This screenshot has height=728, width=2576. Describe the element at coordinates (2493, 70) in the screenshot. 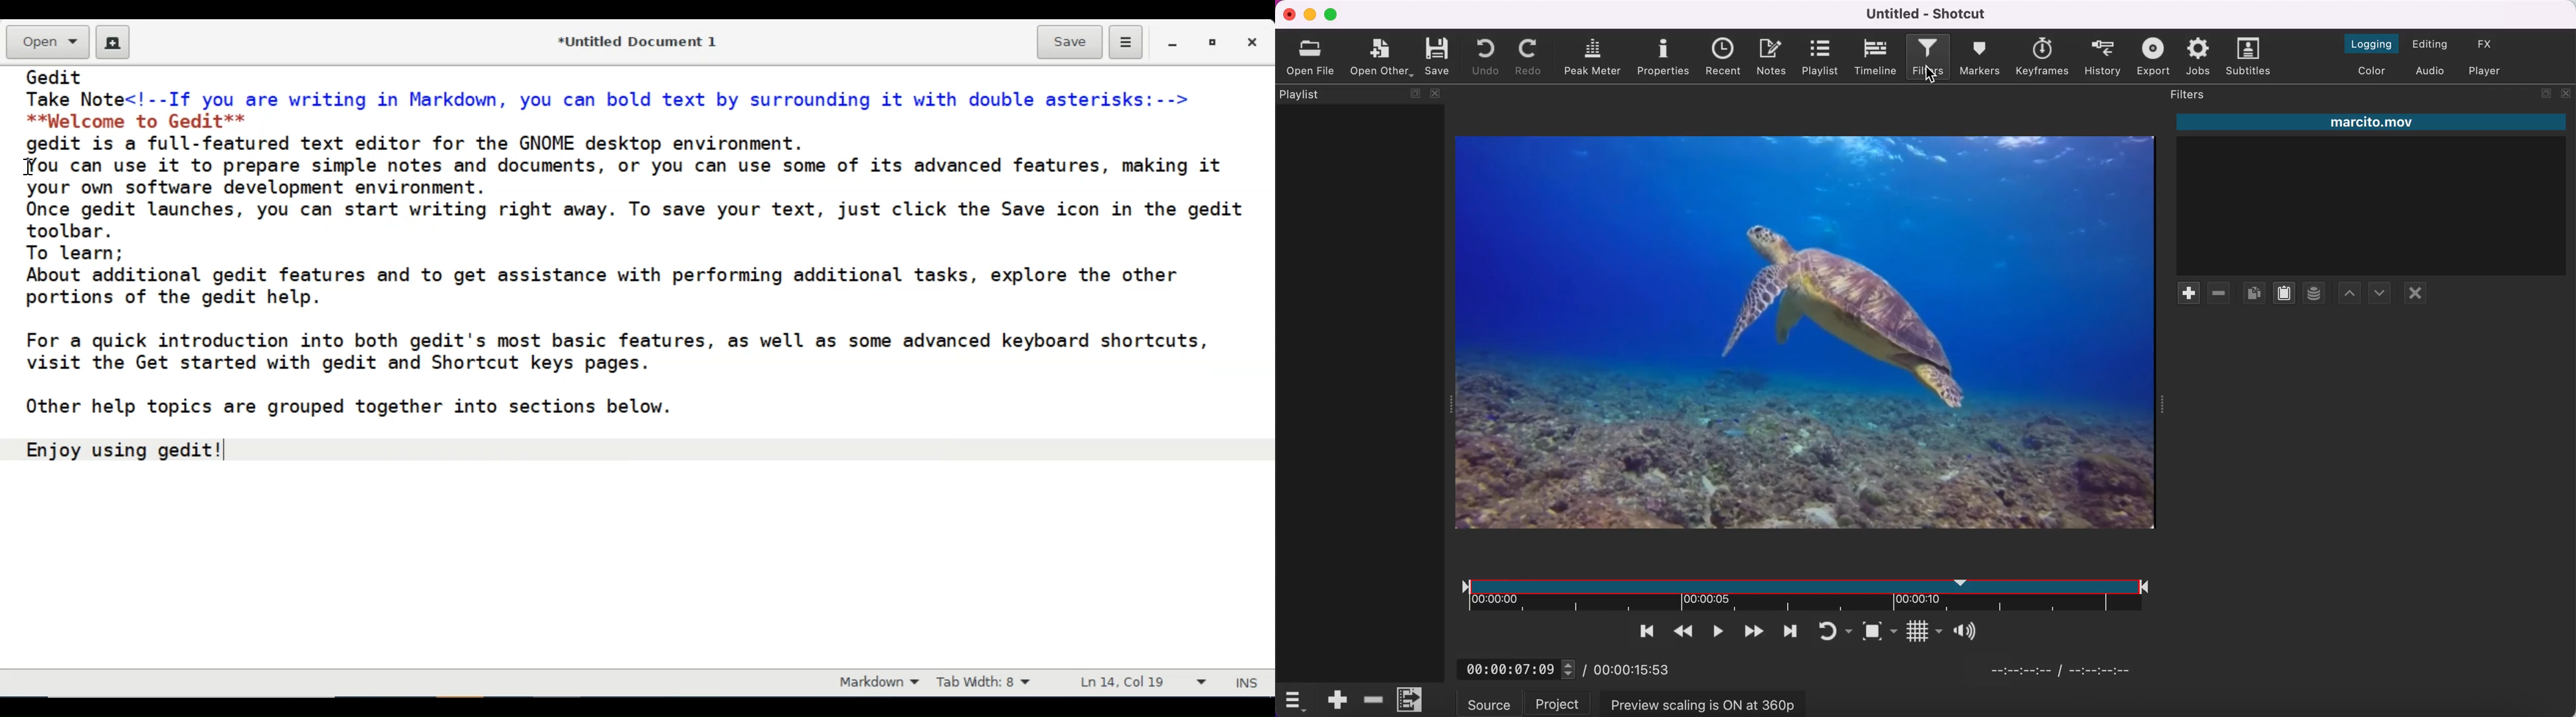

I see `switch to player only layout` at that location.